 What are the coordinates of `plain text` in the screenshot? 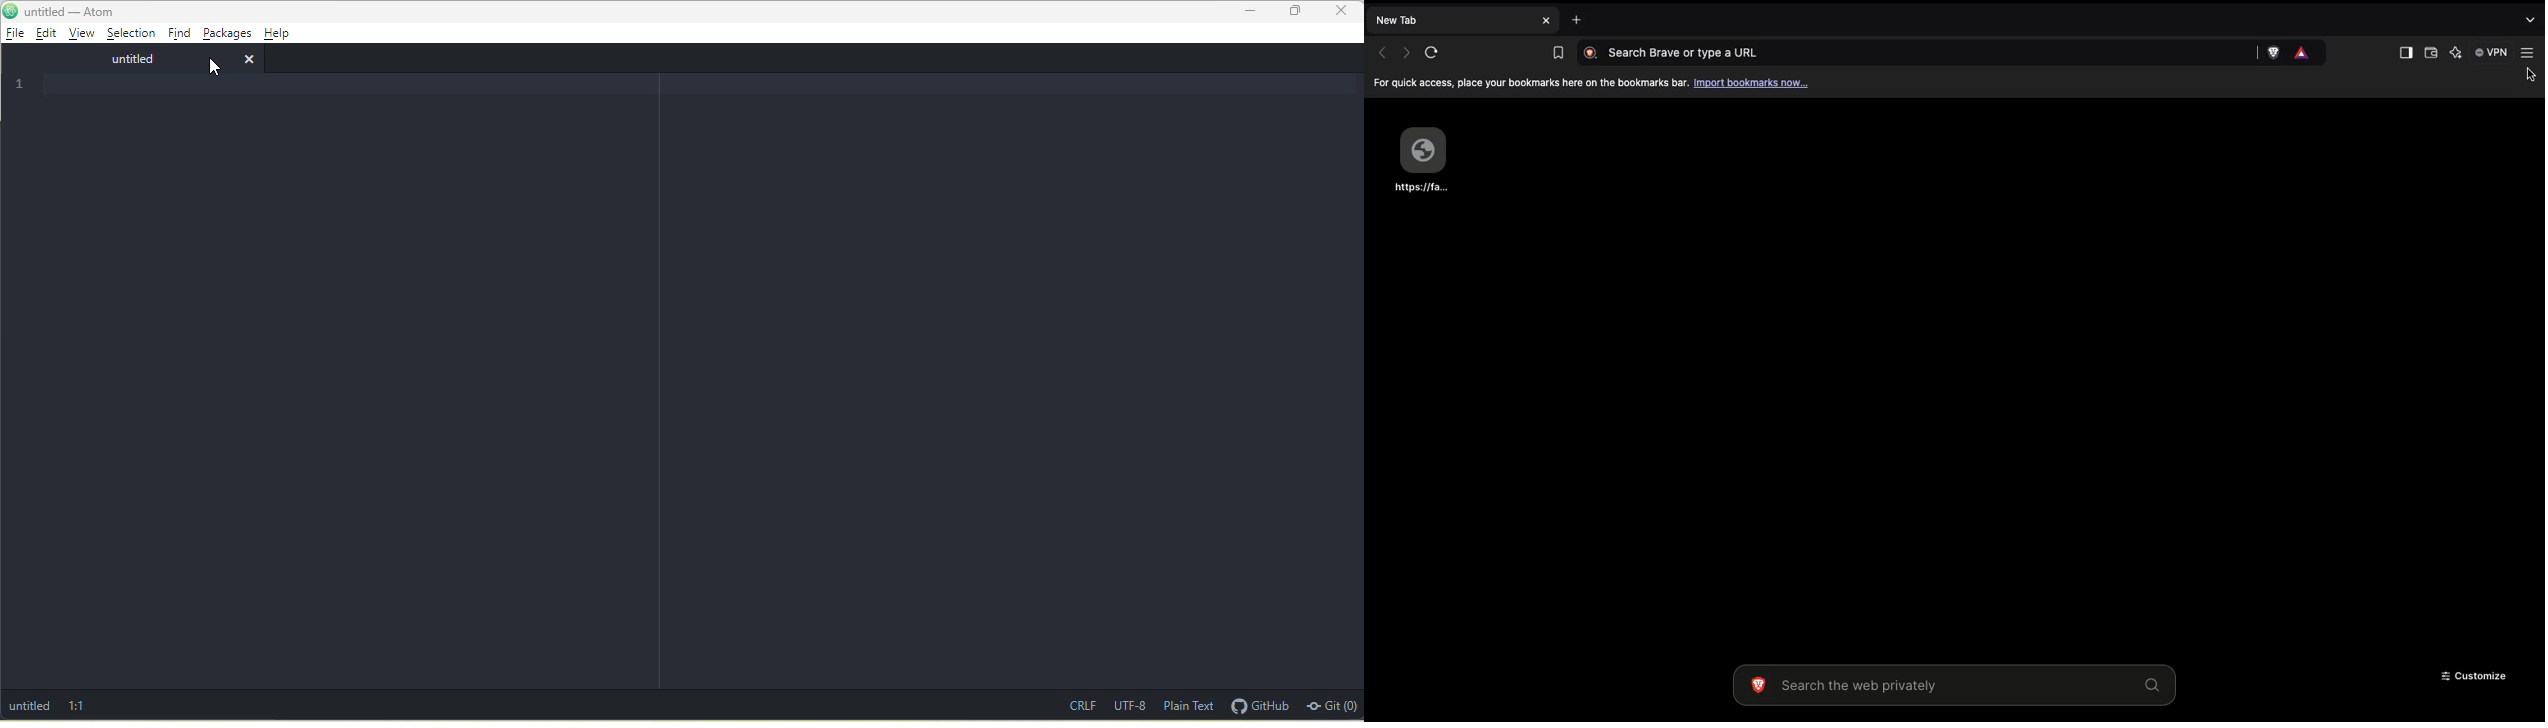 It's located at (1189, 706).